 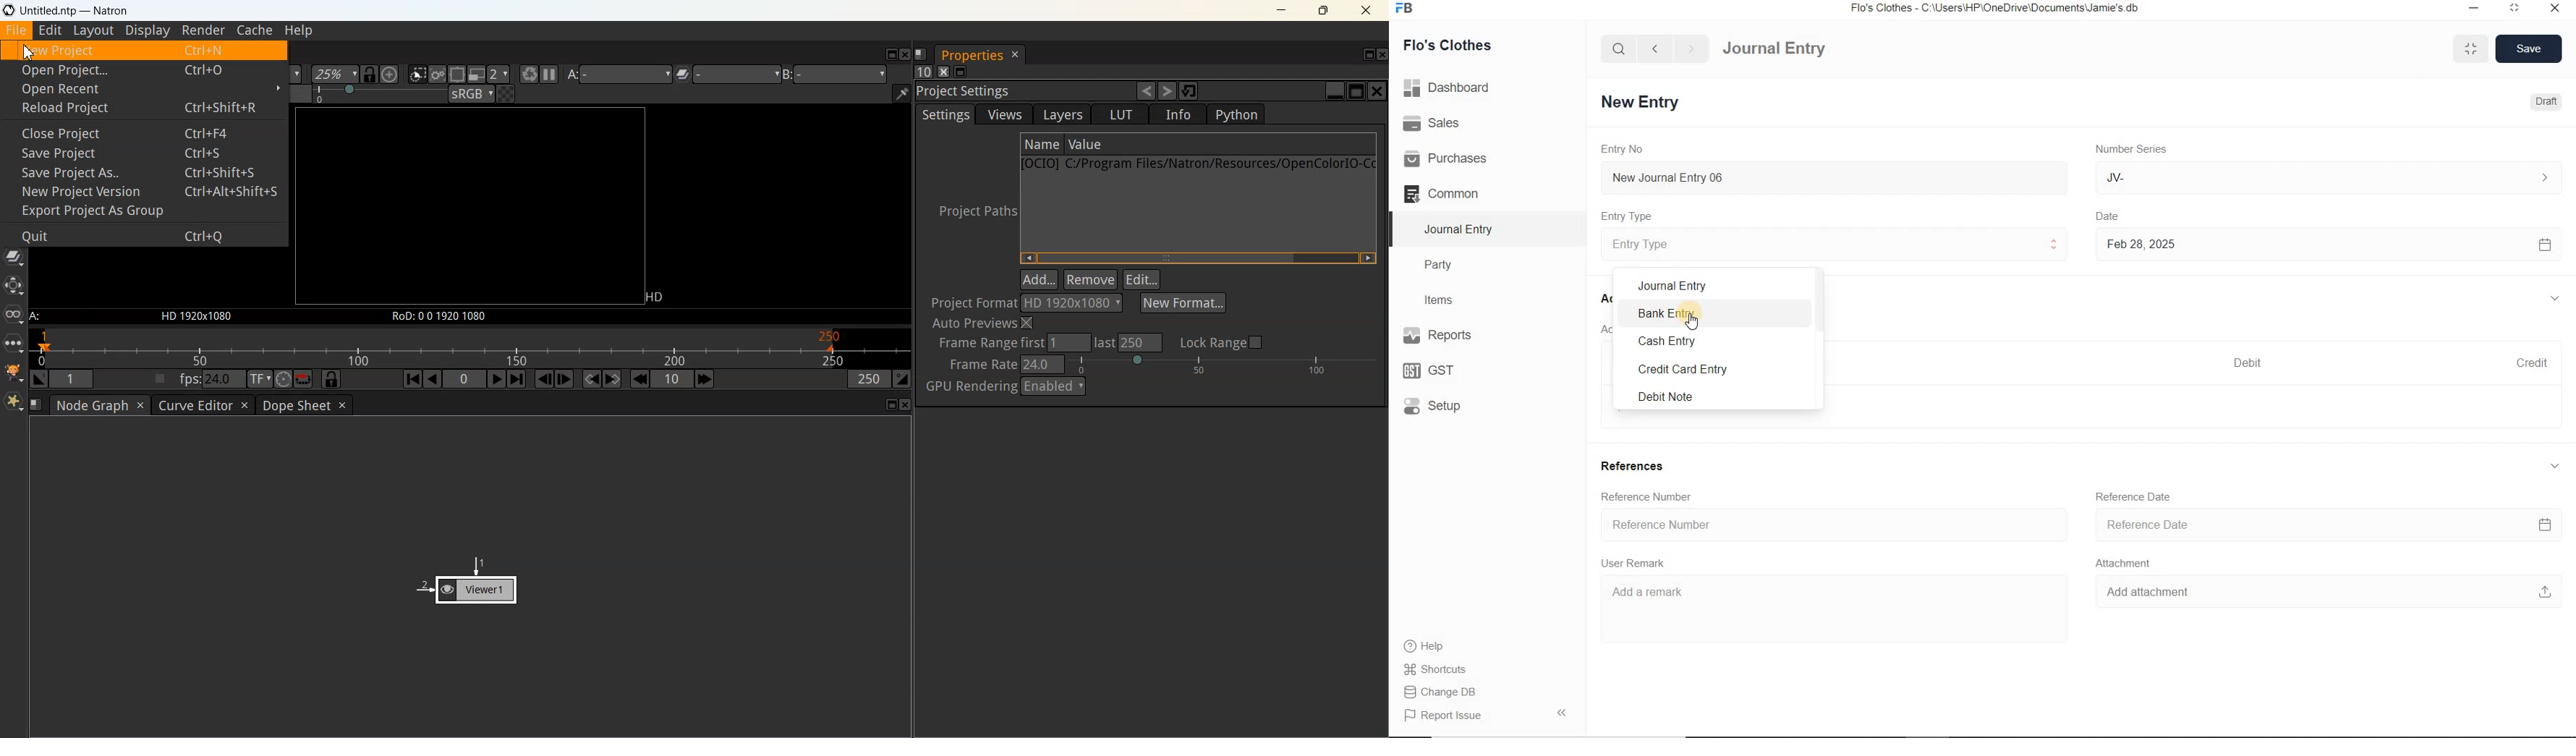 What do you see at coordinates (1089, 279) in the screenshot?
I see `Remove` at bounding box center [1089, 279].